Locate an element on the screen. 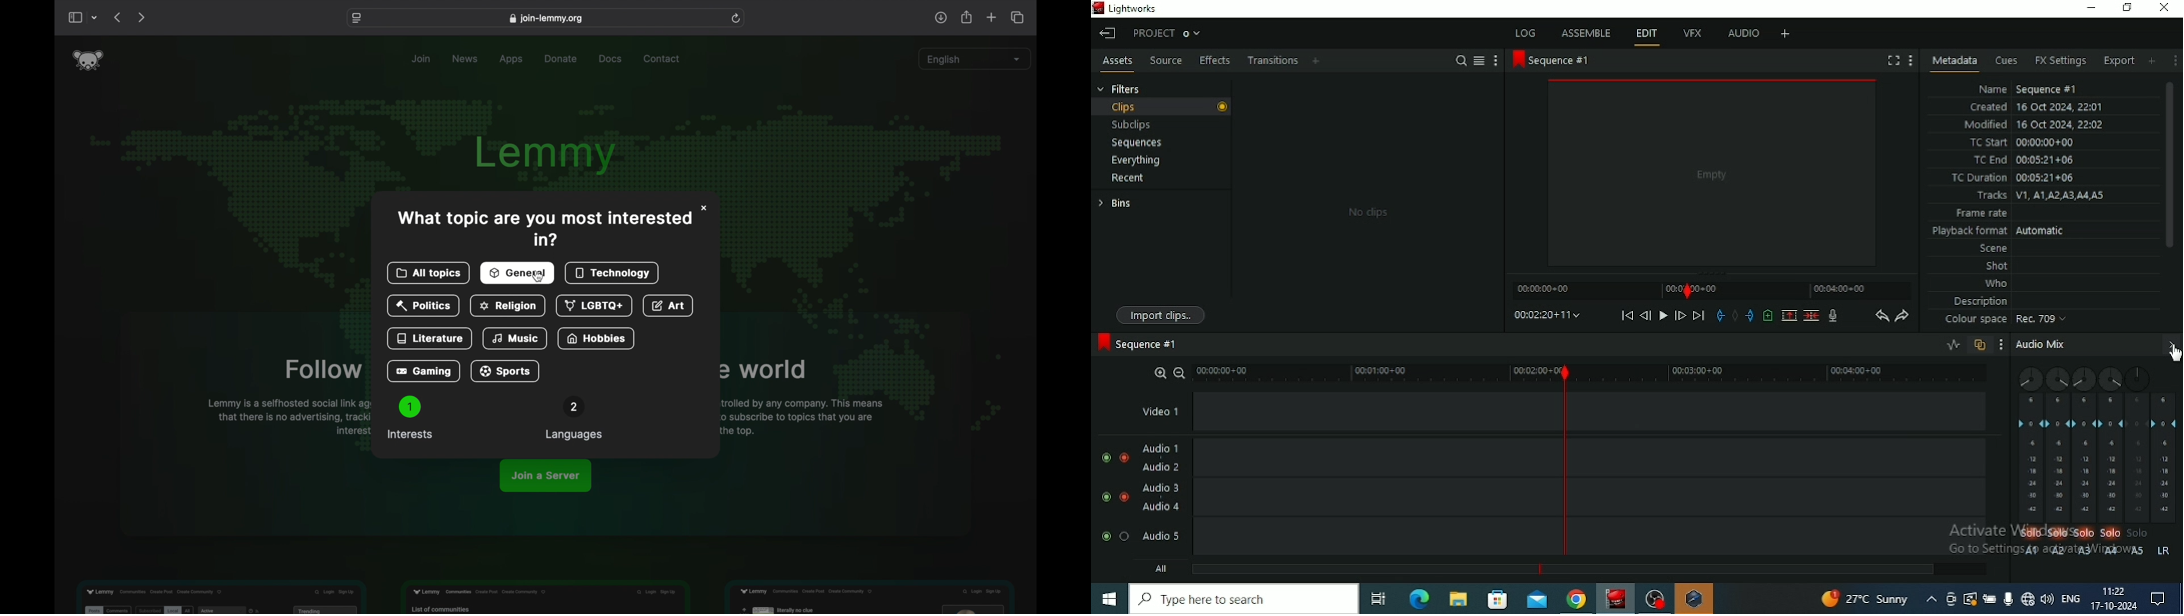 The image size is (2184, 616). Mail is located at coordinates (1537, 599).